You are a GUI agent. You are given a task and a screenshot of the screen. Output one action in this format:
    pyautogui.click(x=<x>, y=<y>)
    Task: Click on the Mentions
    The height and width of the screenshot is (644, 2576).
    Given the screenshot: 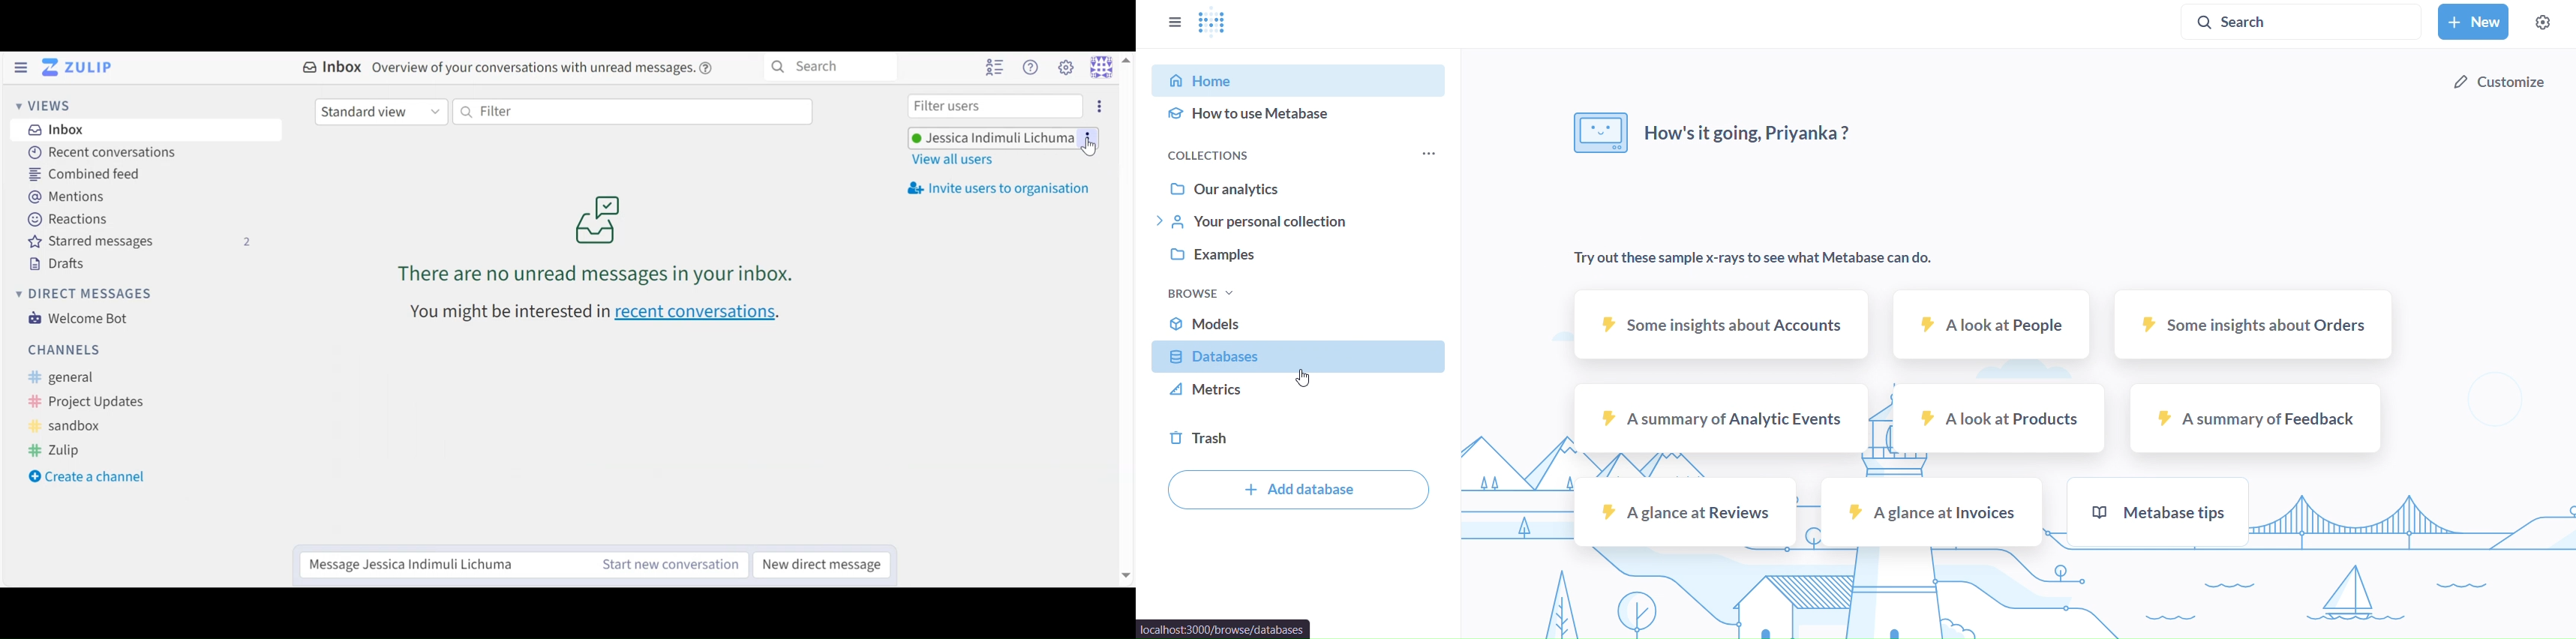 What is the action you would take?
    pyautogui.click(x=72, y=197)
    